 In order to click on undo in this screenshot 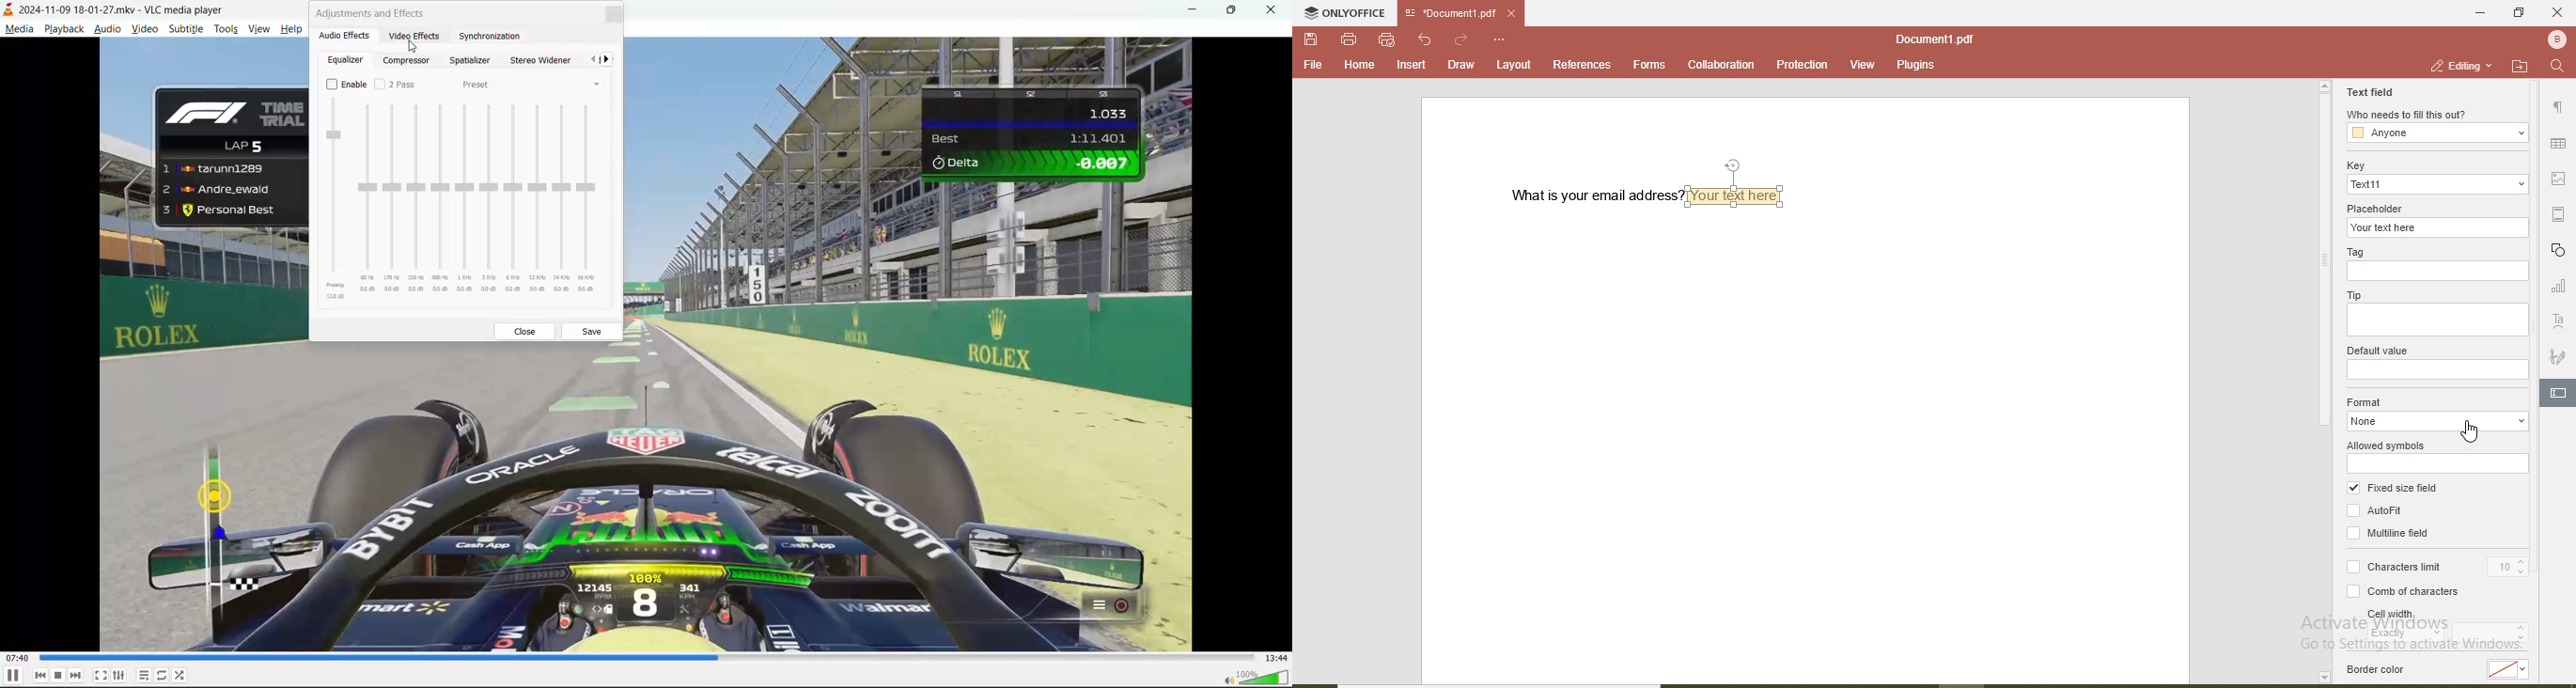, I will do `click(1428, 39)`.